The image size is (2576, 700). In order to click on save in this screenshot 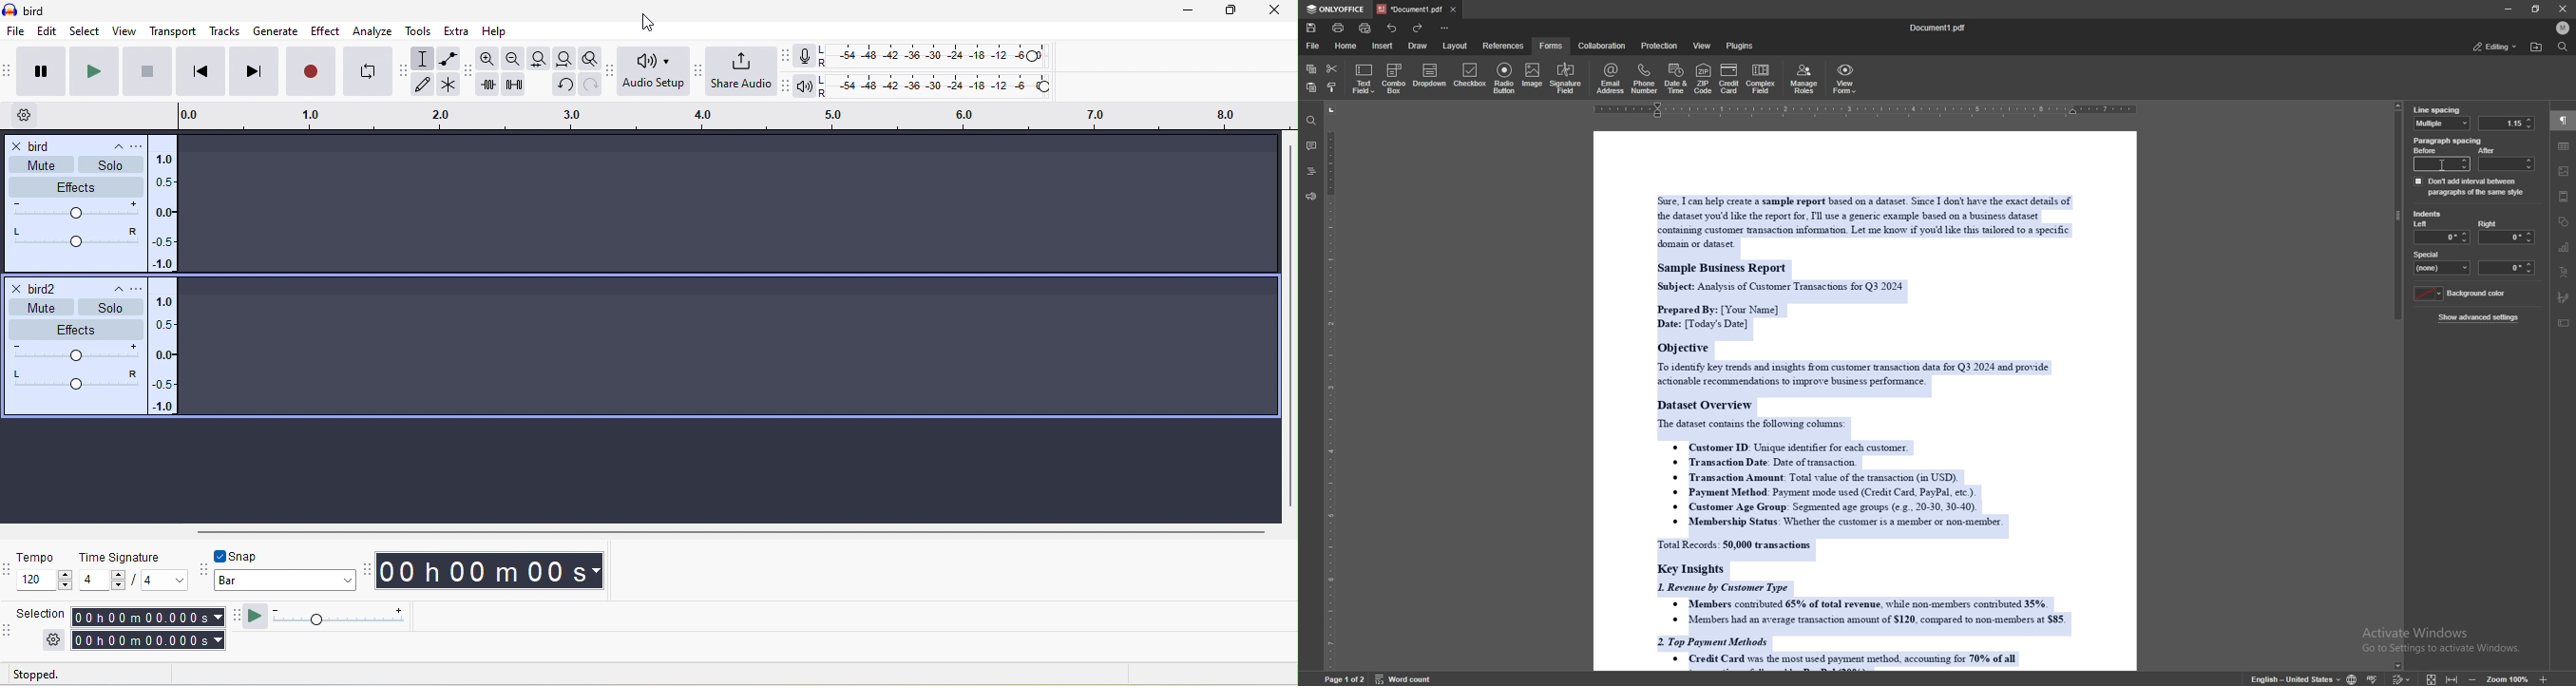, I will do `click(1311, 28)`.